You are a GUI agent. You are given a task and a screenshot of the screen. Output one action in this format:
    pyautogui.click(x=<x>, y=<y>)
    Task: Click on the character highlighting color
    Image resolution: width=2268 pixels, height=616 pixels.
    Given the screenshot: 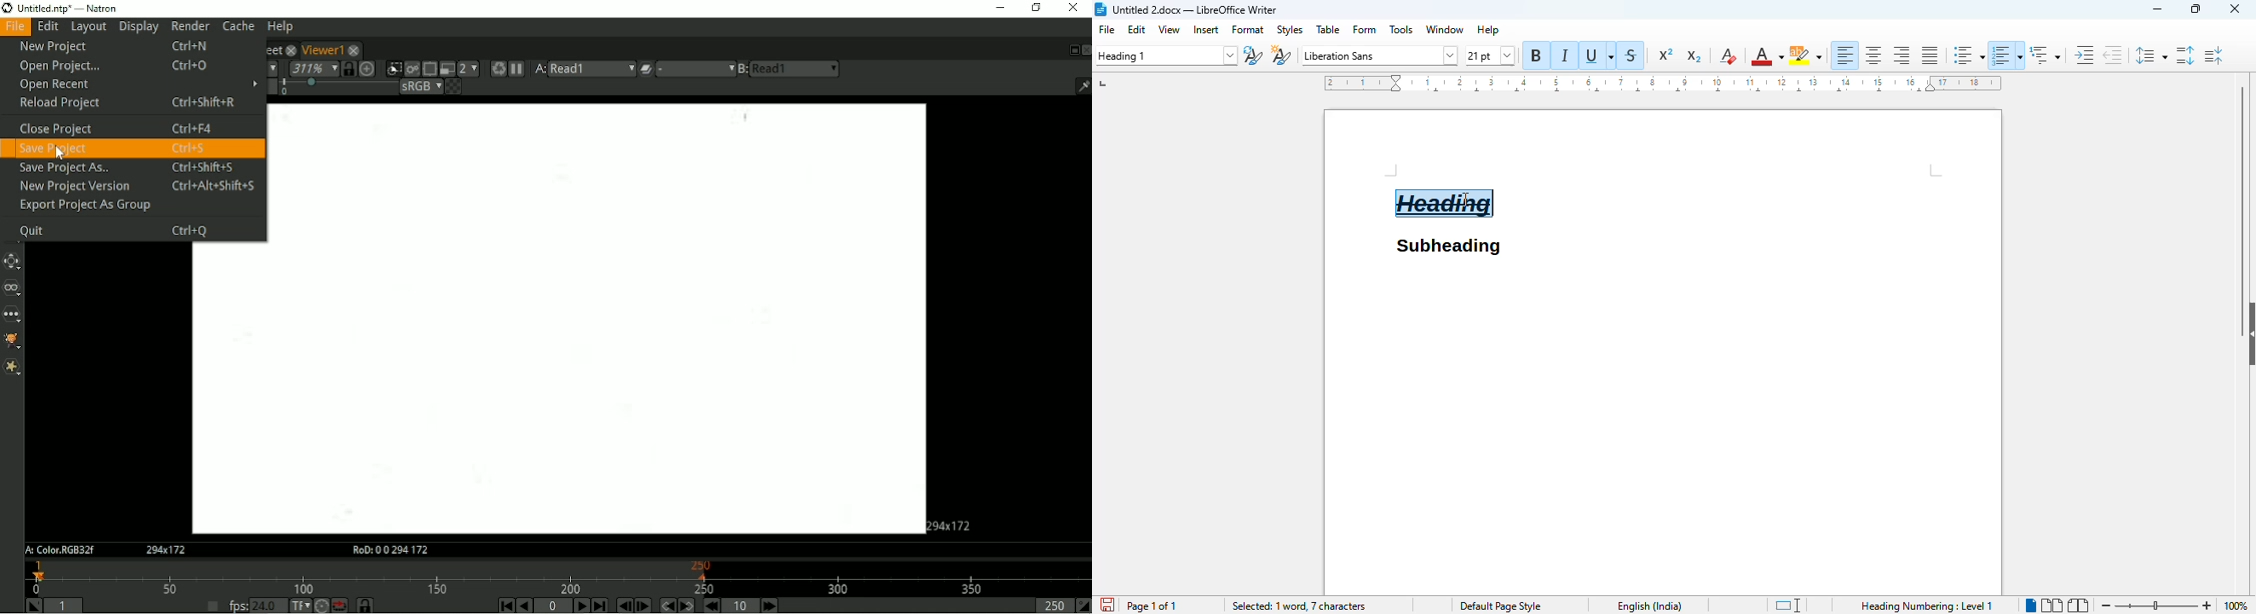 What is the action you would take?
    pyautogui.click(x=1806, y=55)
    